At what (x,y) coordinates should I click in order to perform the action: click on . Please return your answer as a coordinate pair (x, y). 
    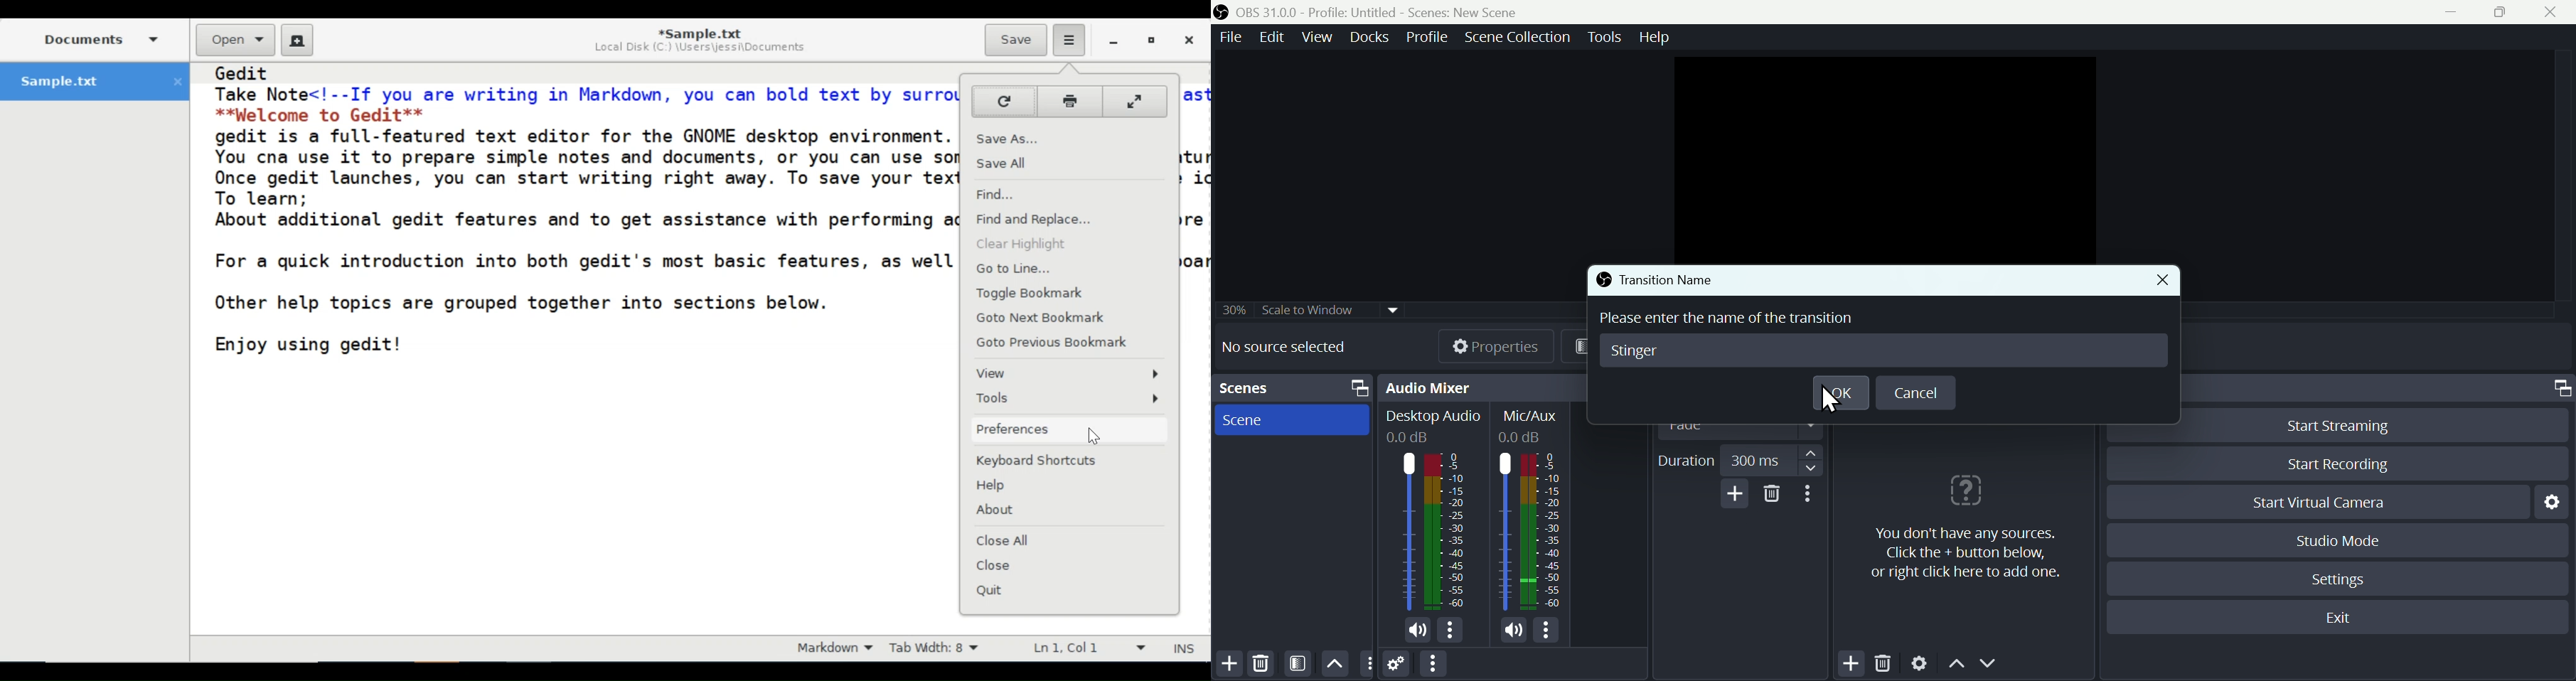
    Looking at the image, I should click on (1320, 36).